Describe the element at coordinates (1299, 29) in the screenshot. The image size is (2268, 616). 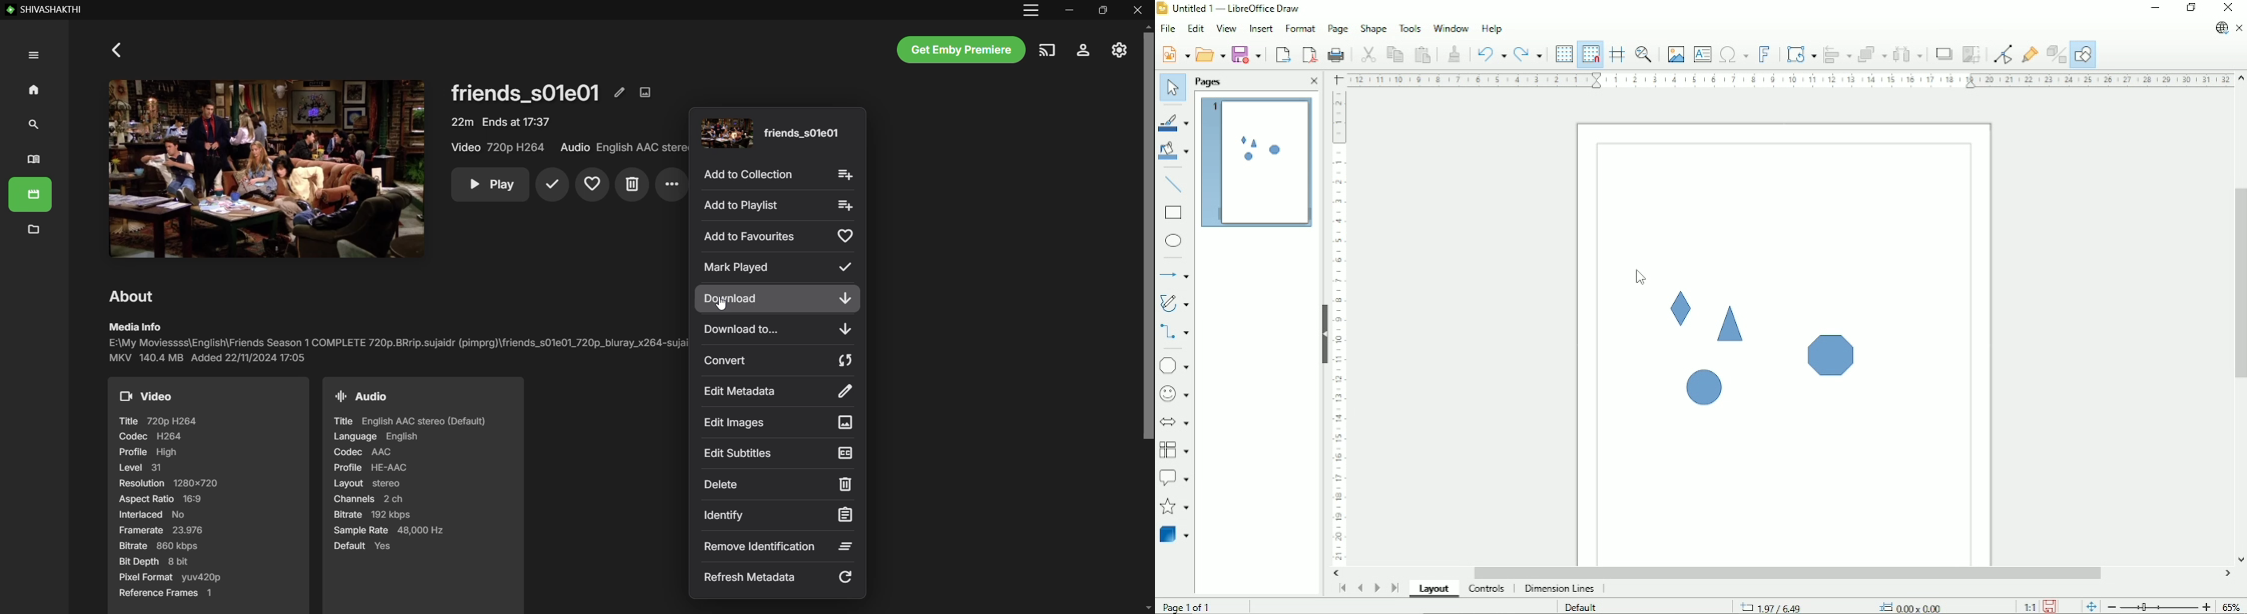
I see `Format` at that location.